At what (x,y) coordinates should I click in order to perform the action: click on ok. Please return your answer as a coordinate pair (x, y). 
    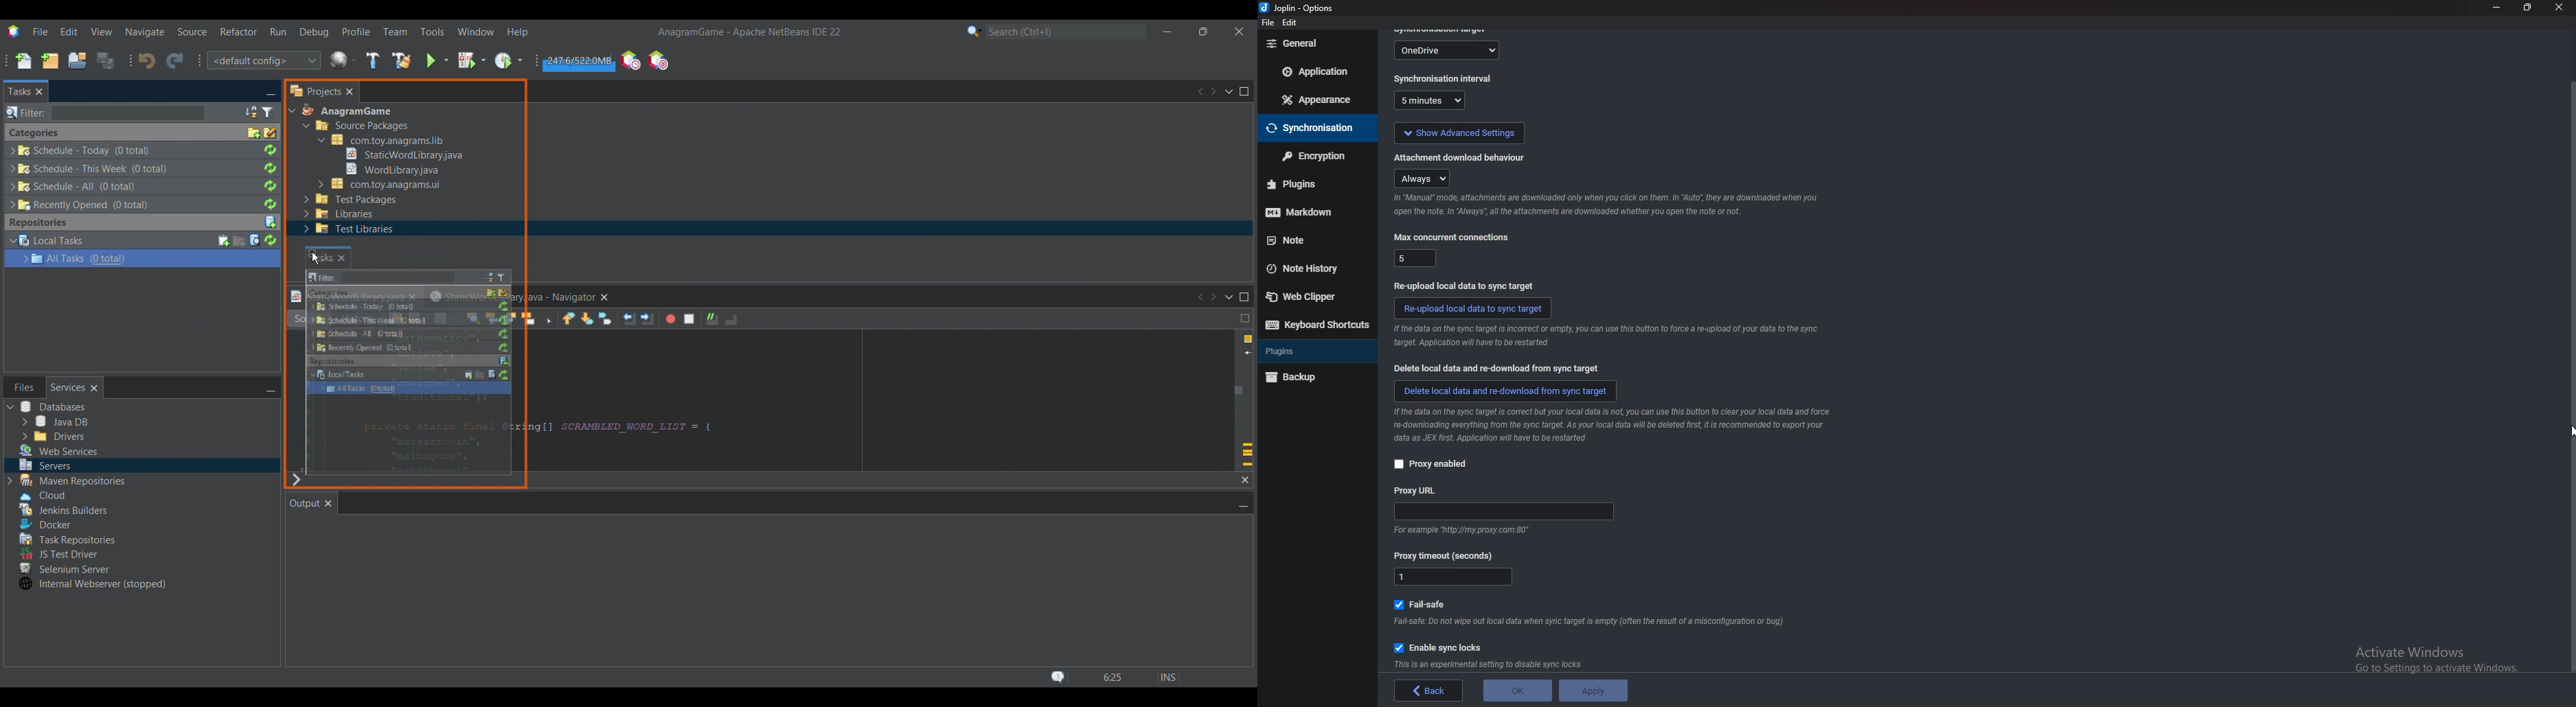
    Looking at the image, I should click on (1516, 689).